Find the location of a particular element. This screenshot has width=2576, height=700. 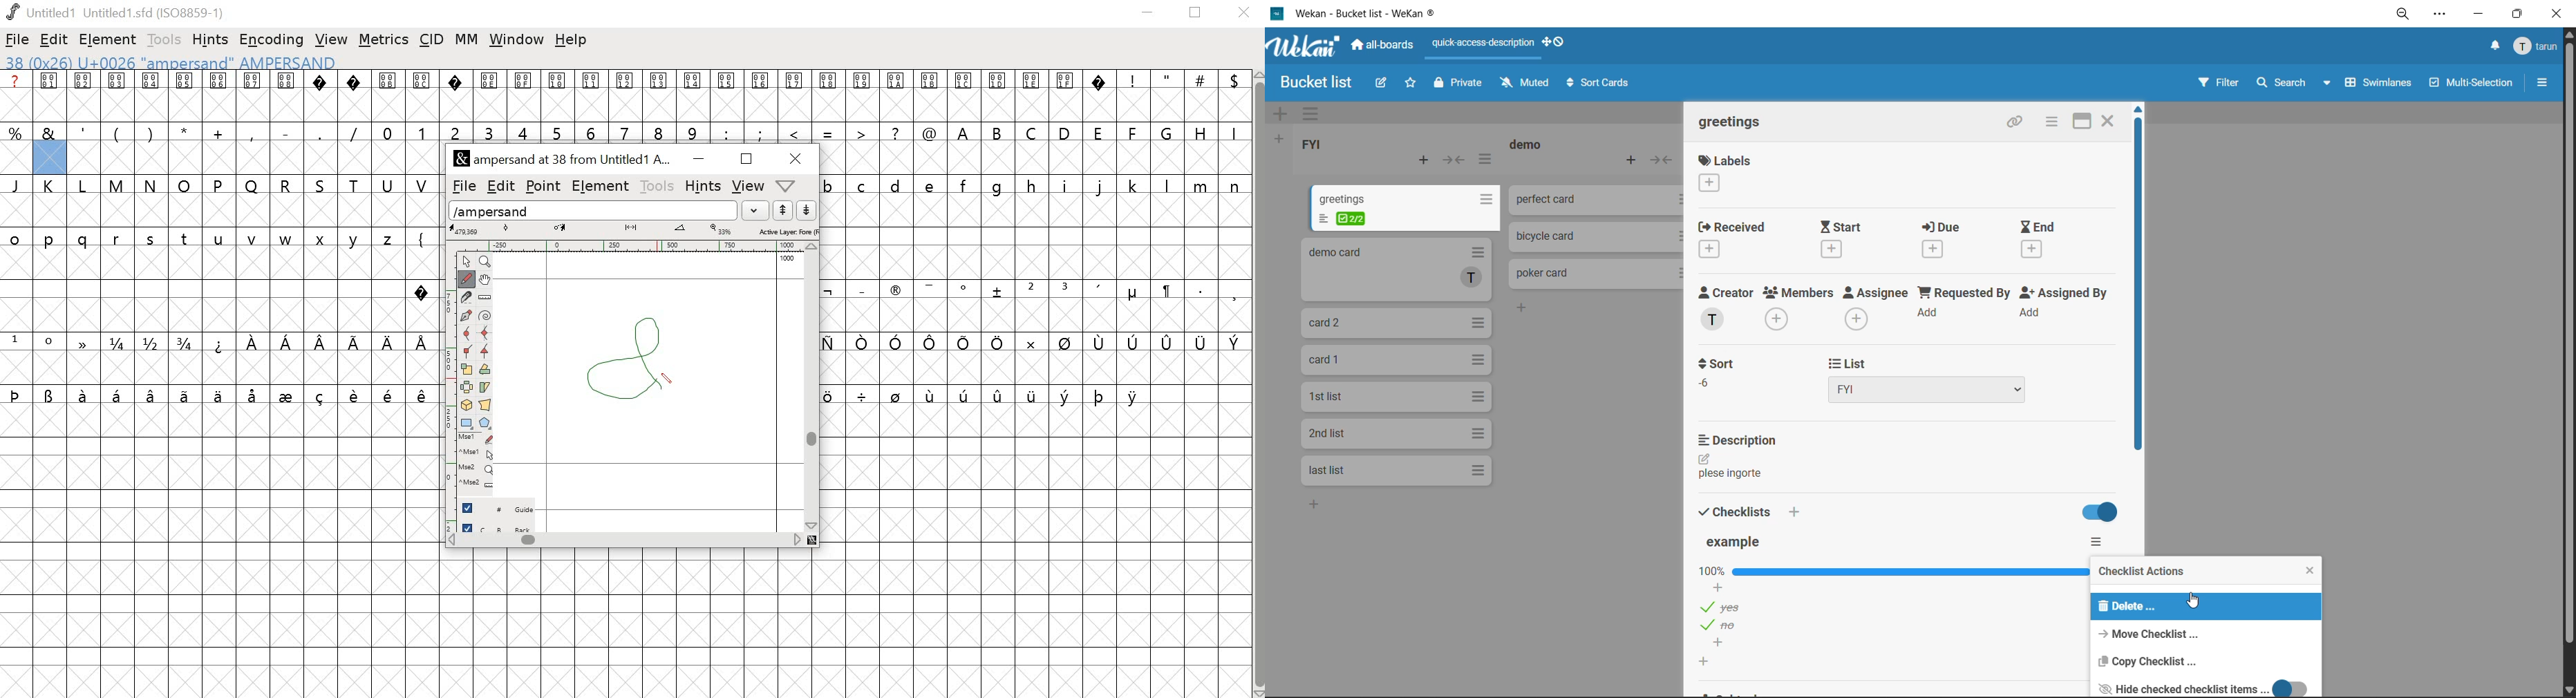

magnify tool is located at coordinates (487, 261).